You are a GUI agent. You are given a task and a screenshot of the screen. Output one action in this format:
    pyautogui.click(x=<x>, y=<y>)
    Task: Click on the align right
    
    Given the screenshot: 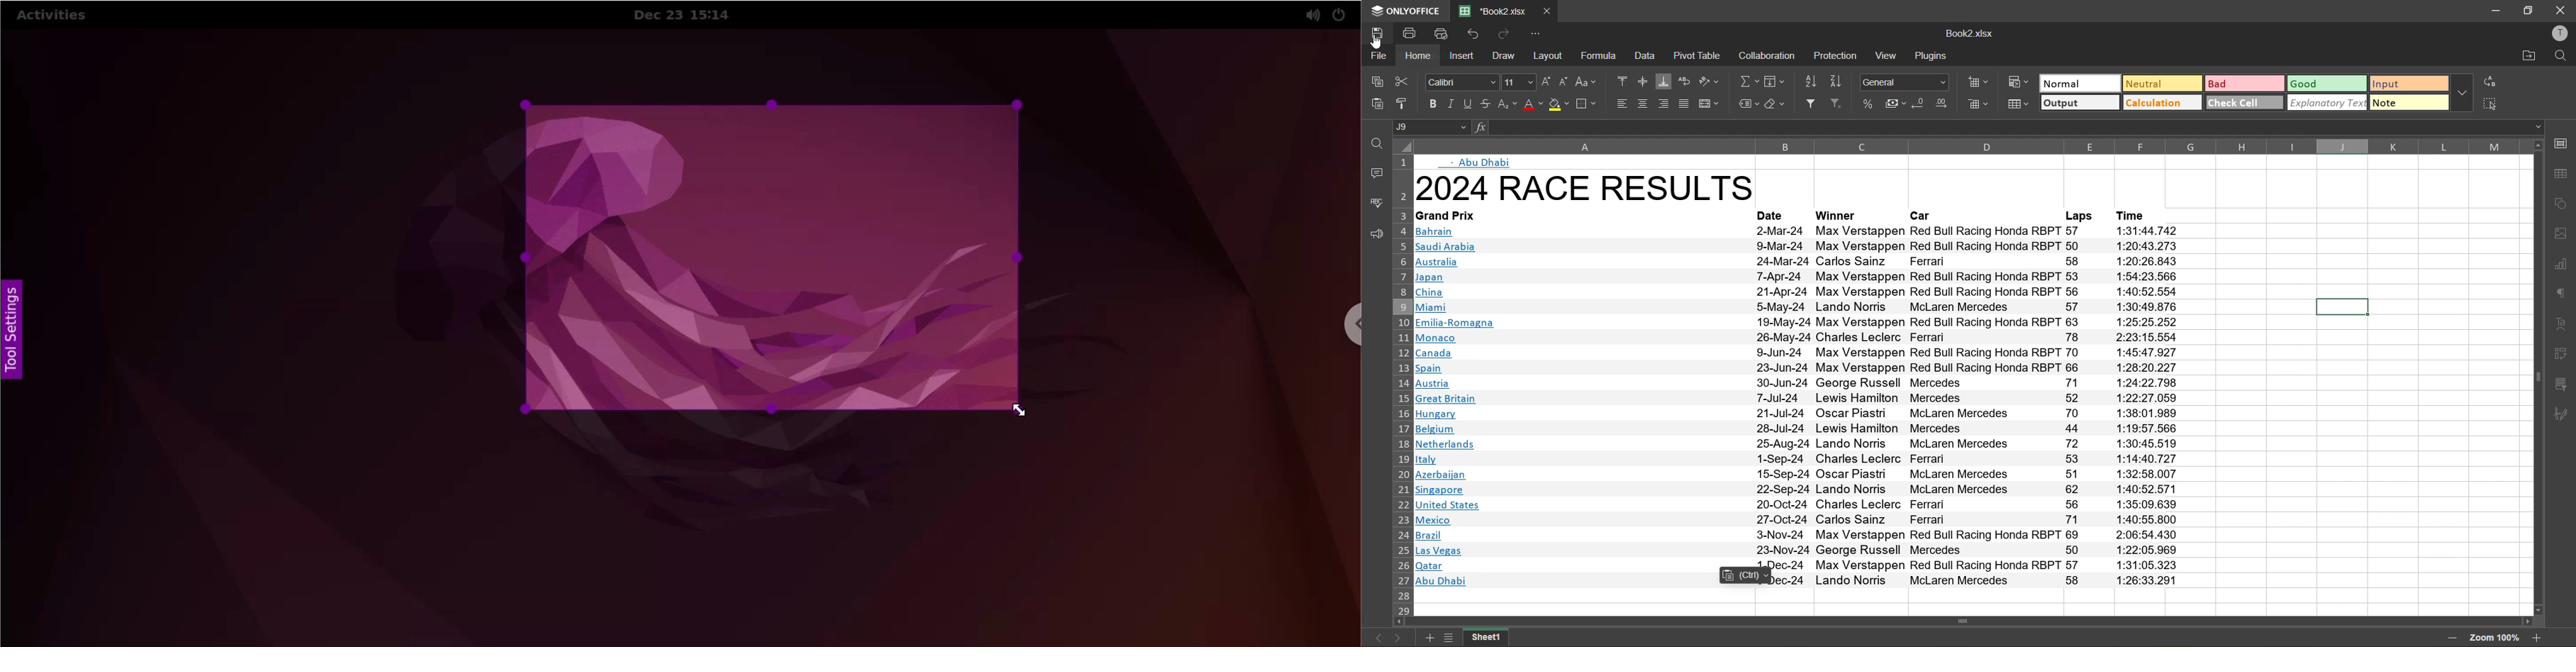 What is the action you would take?
    pyautogui.click(x=1664, y=104)
    